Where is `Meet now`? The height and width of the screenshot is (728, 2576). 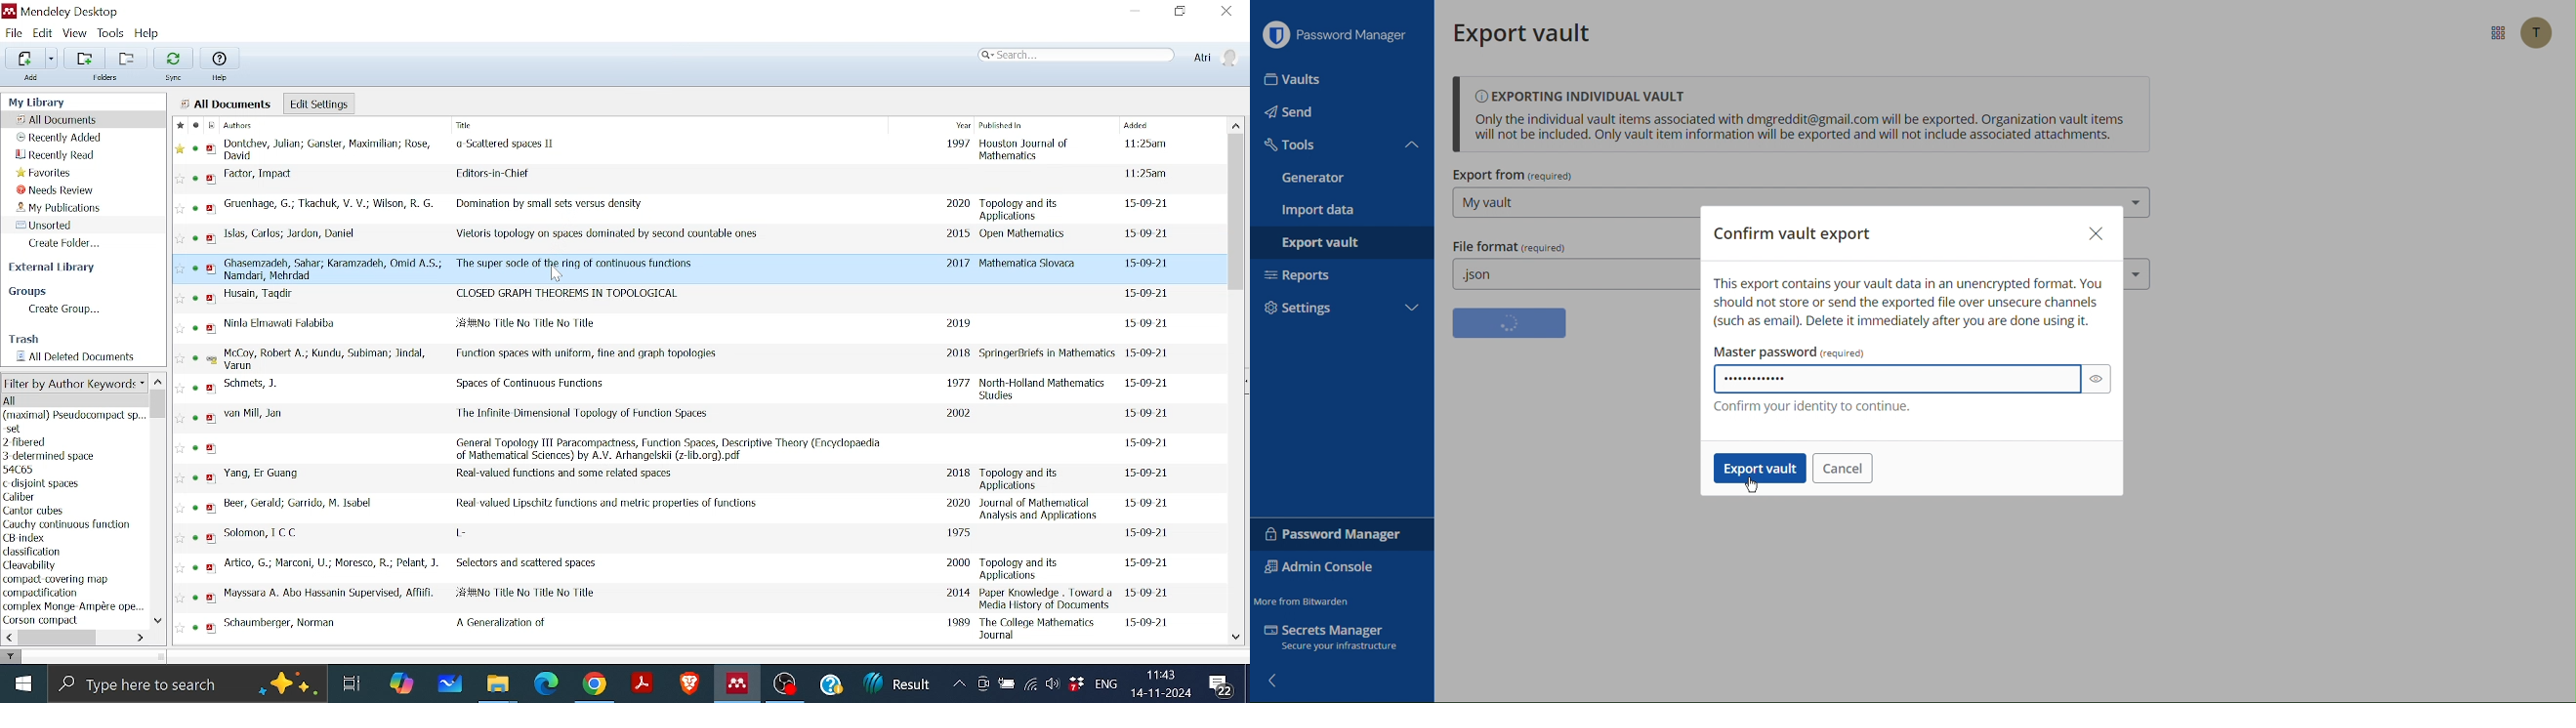
Meet now is located at coordinates (983, 684).